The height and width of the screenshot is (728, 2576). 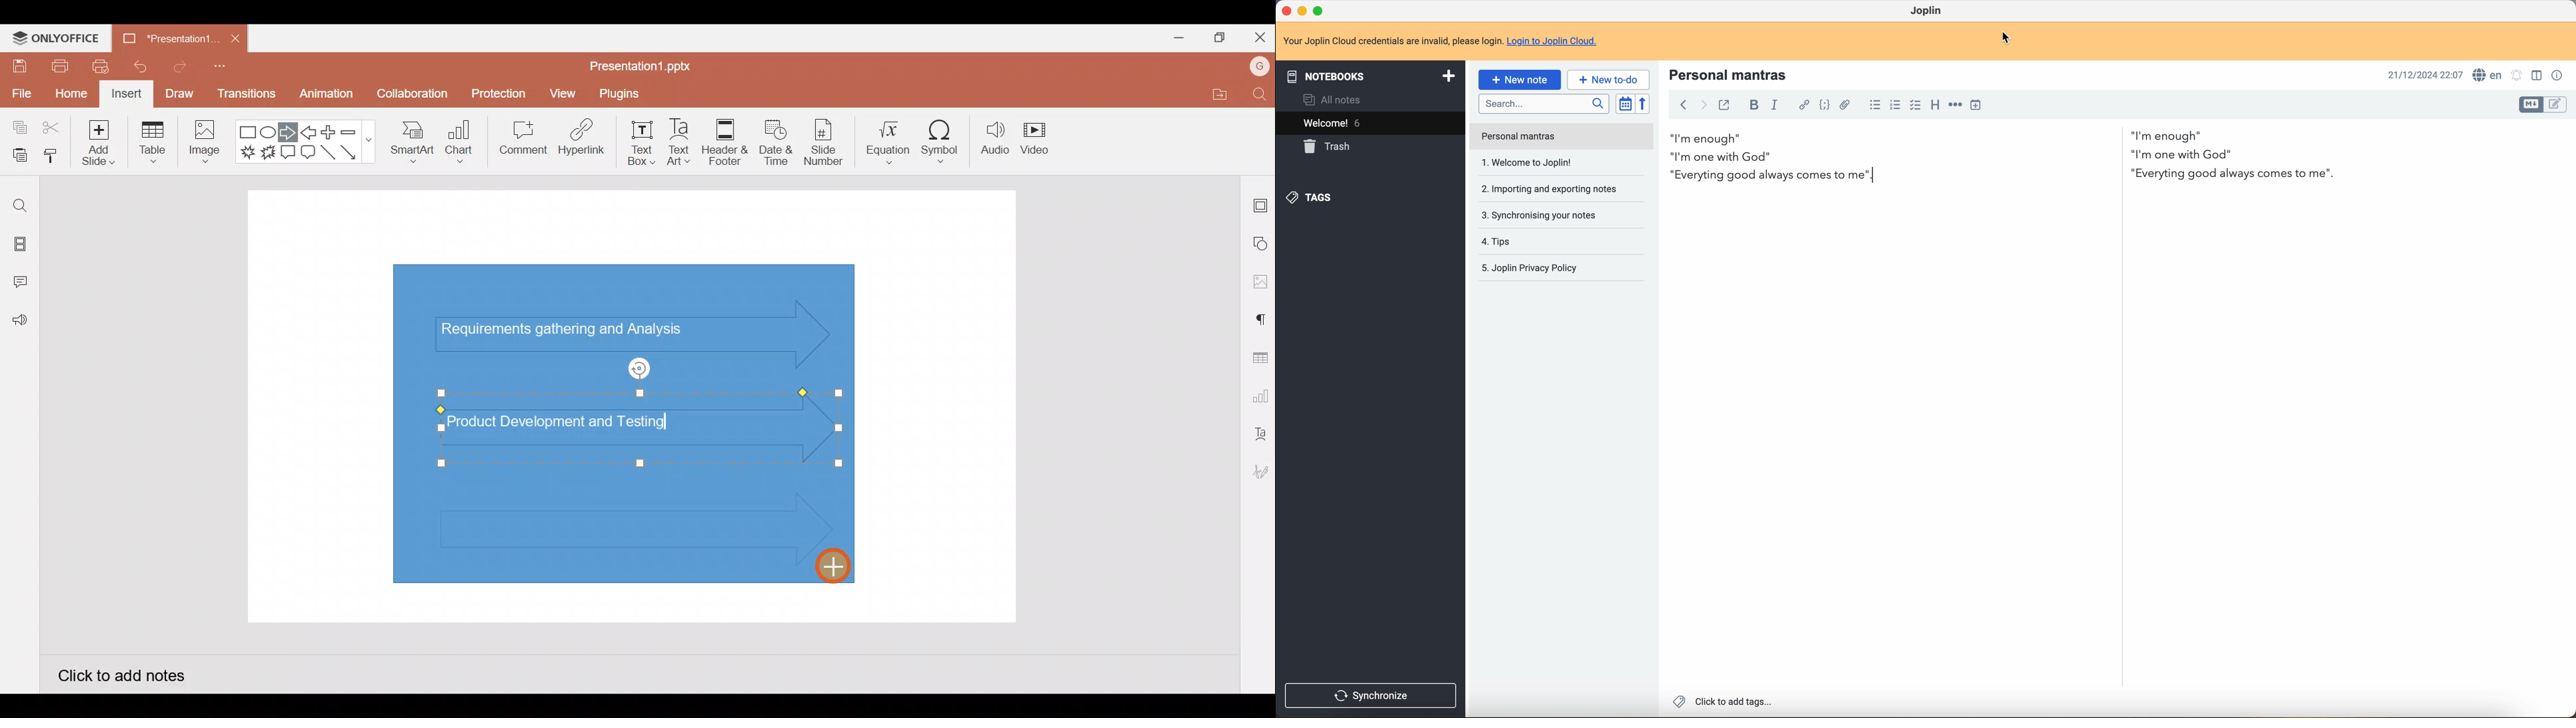 What do you see at coordinates (1441, 41) in the screenshot?
I see `note` at bounding box center [1441, 41].